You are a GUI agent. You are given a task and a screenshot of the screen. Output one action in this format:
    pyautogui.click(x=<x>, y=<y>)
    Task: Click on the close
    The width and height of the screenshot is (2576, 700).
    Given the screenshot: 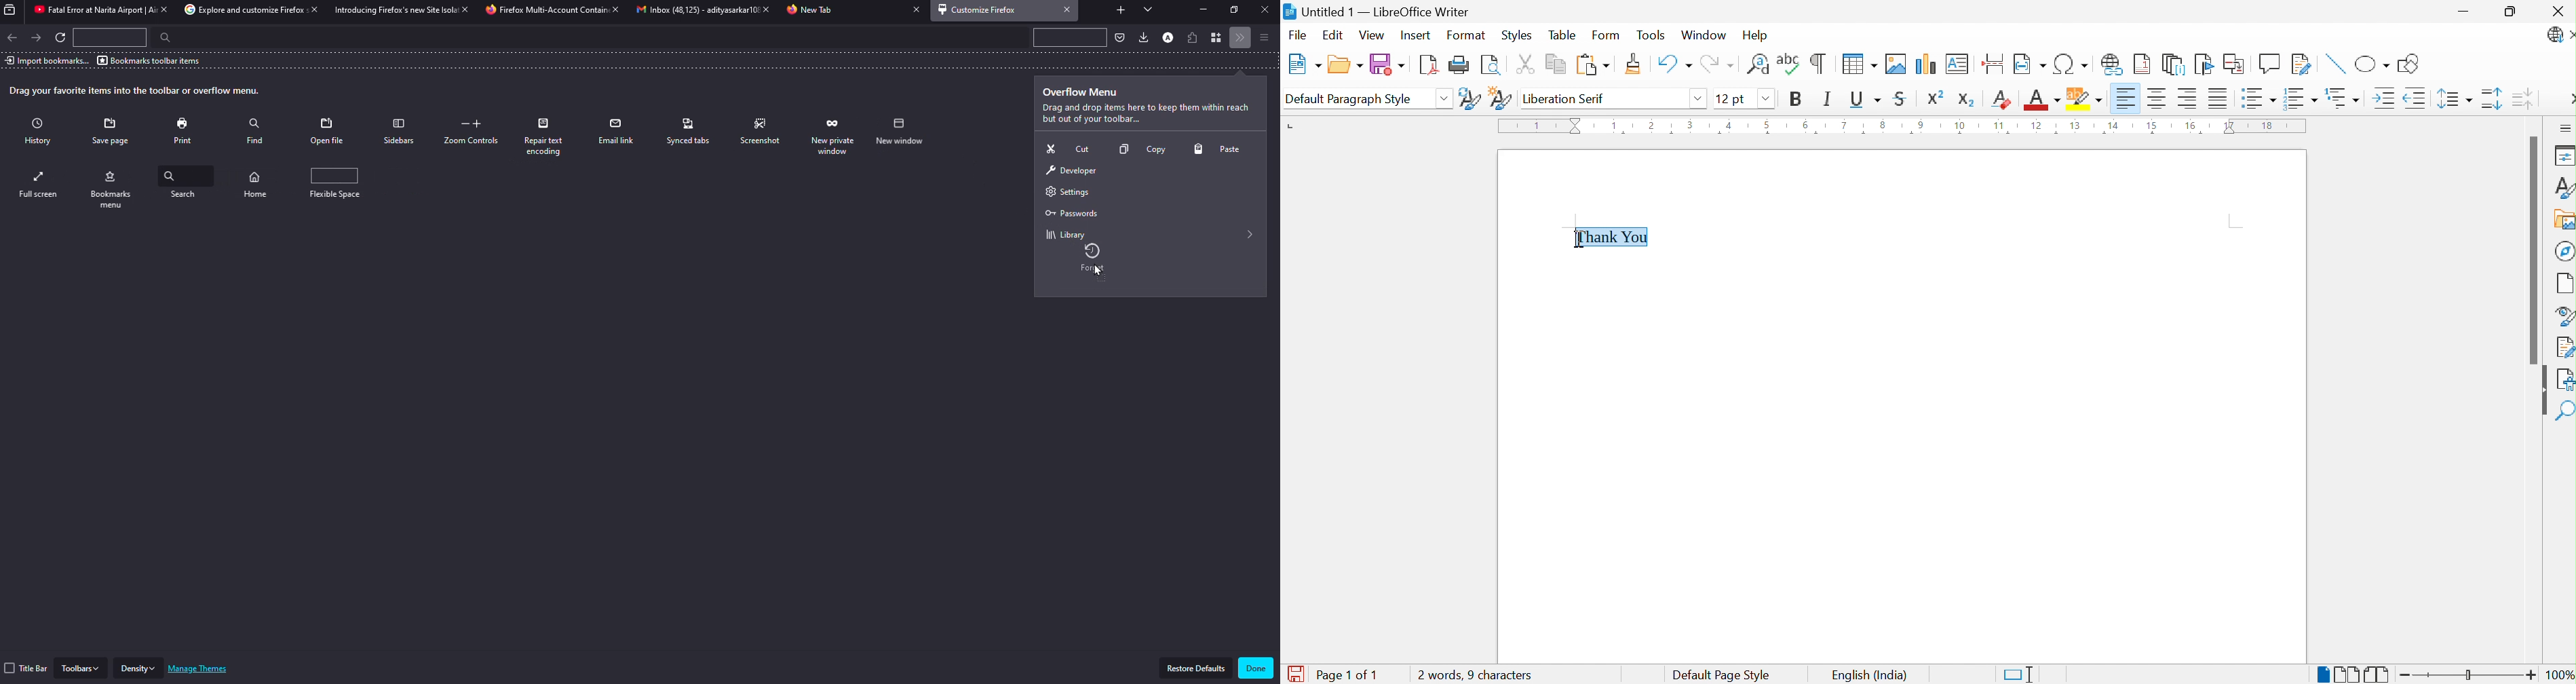 What is the action you would take?
    pyautogui.click(x=1068, y=9)
    